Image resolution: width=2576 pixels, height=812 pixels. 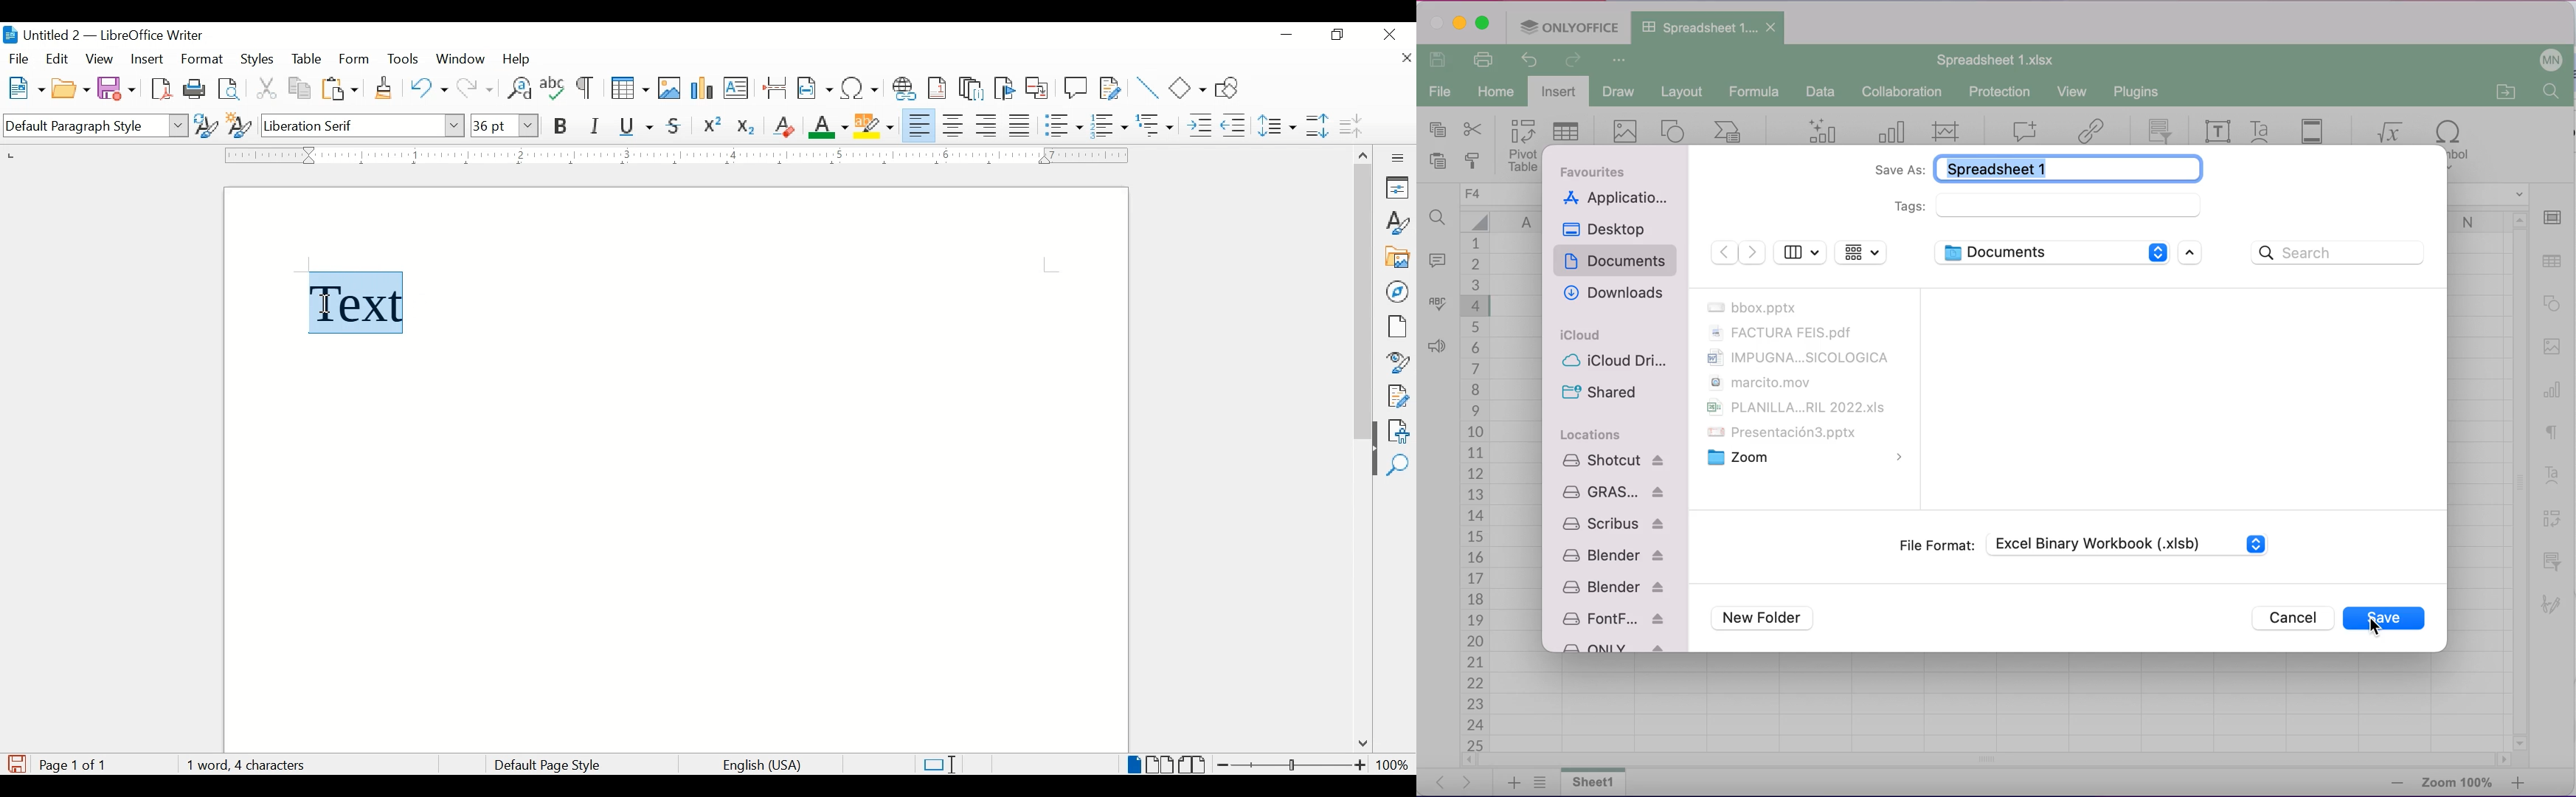 What do you see at coordinates (1317, 125) in the screenshot?
I see `increase paragraph spacing` at bounding box center [1317, 125].